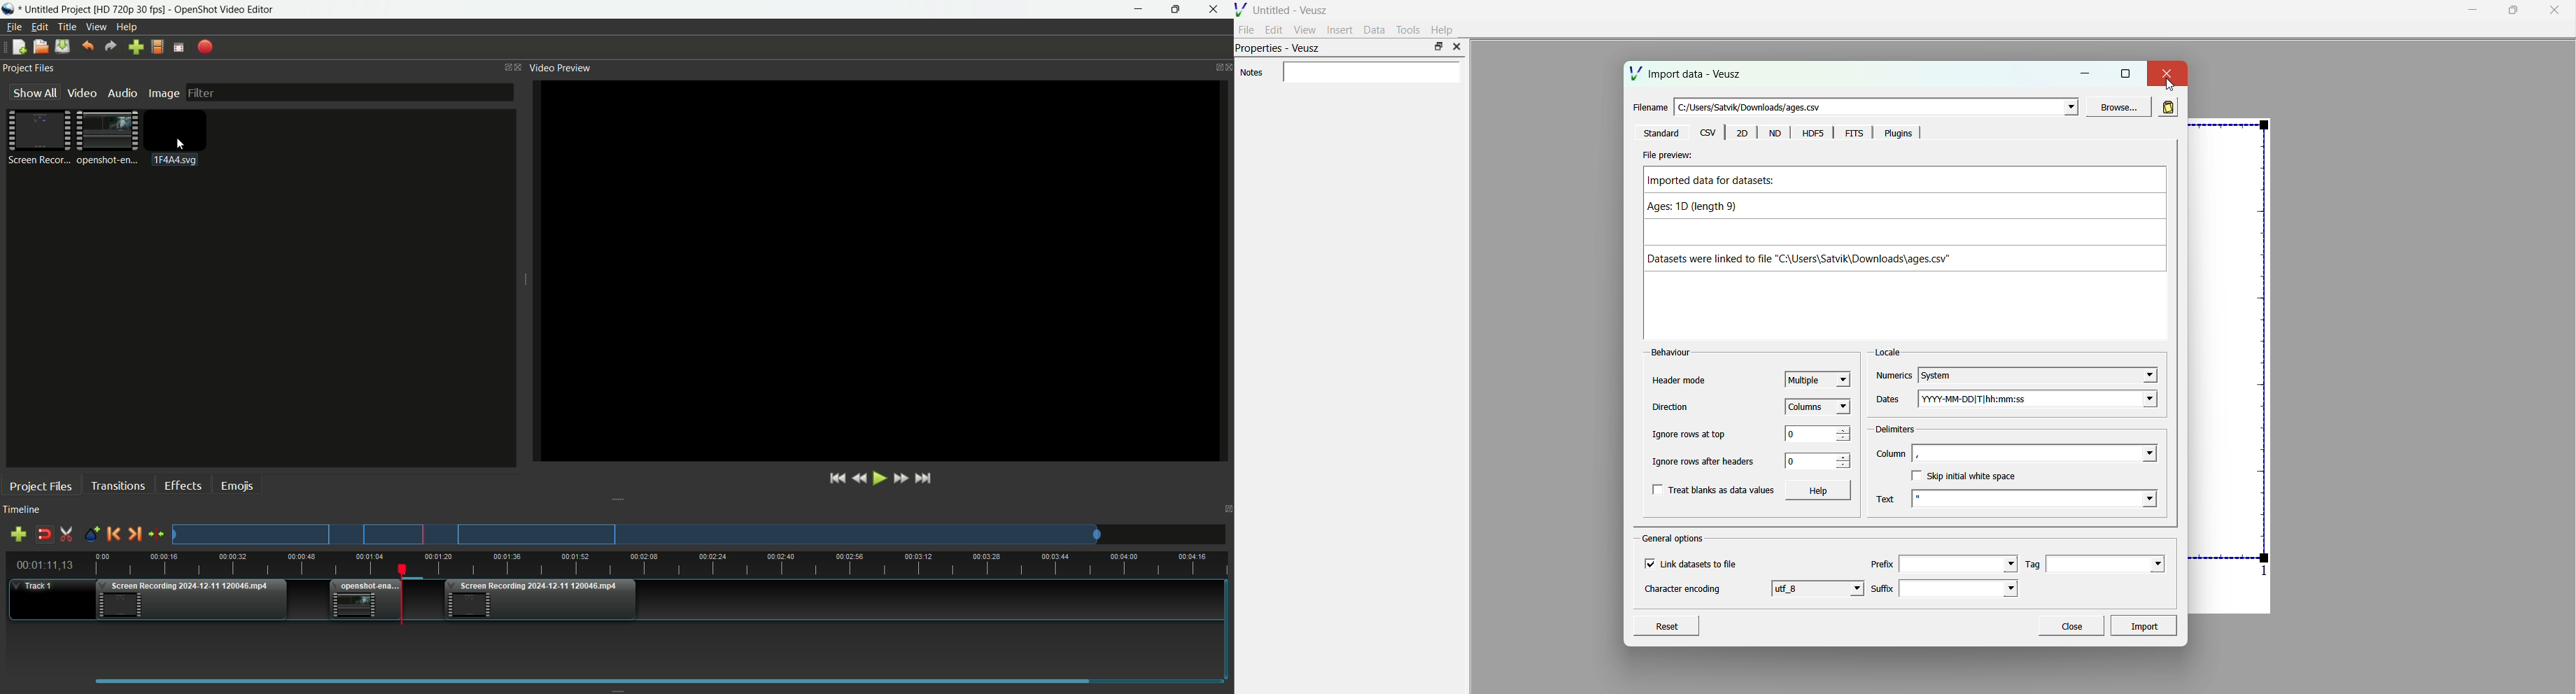  Describe the element at coordinates (1818, 490) in the screenshot. I see `Help` at that location.